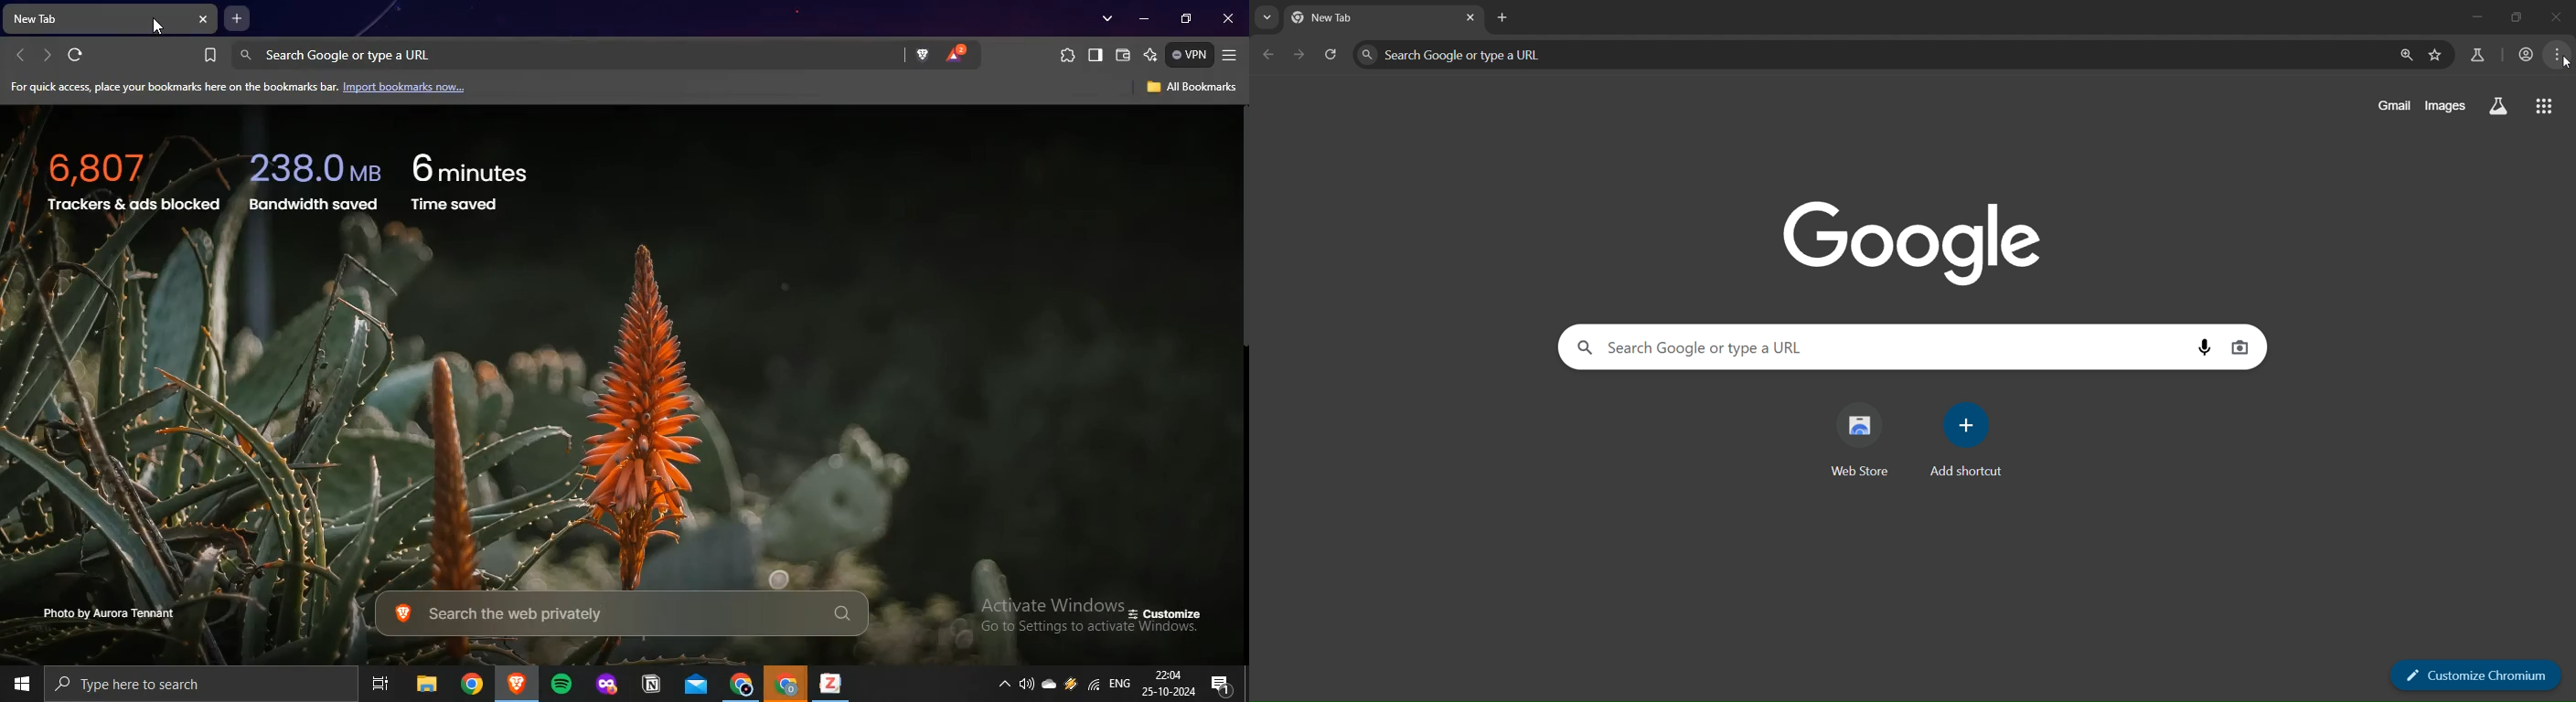  I want to click on cursor, so click(157, 31).